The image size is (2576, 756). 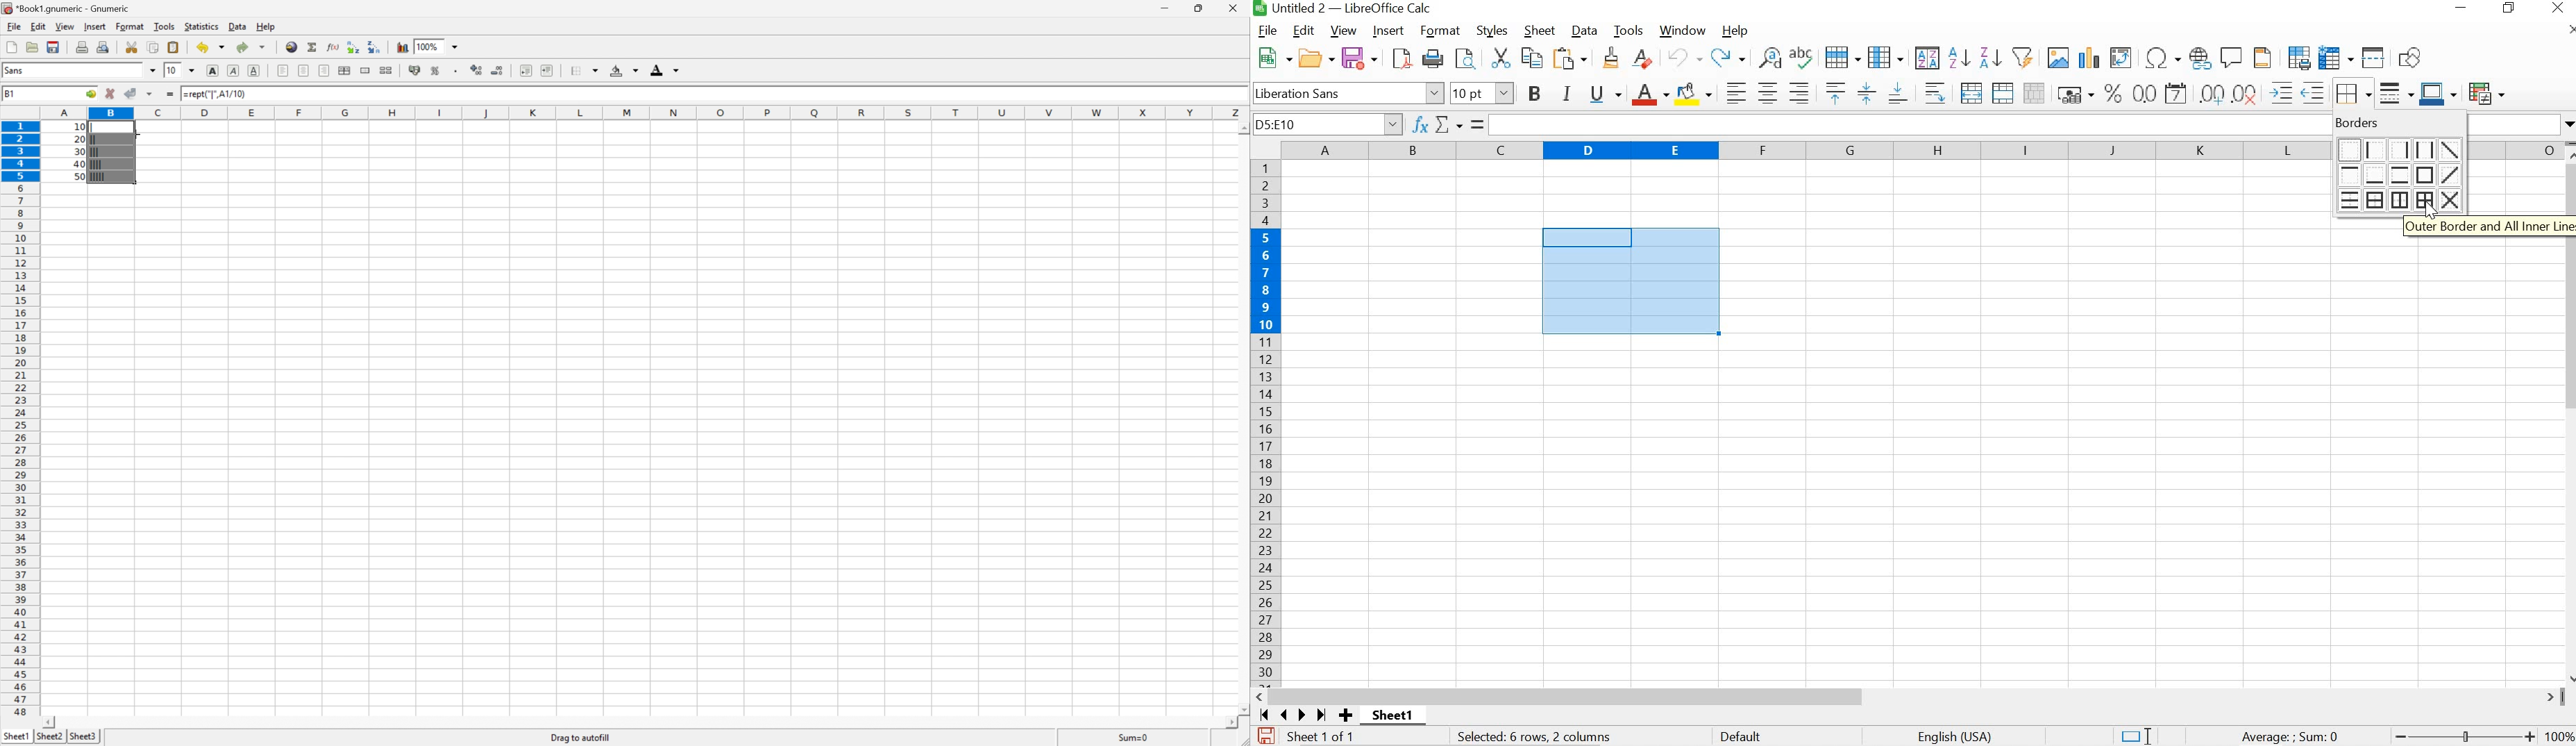 What do you see at coordinates (2348, 148) in the screenshot?
I see `no border` at bounding box center [2348, 148].